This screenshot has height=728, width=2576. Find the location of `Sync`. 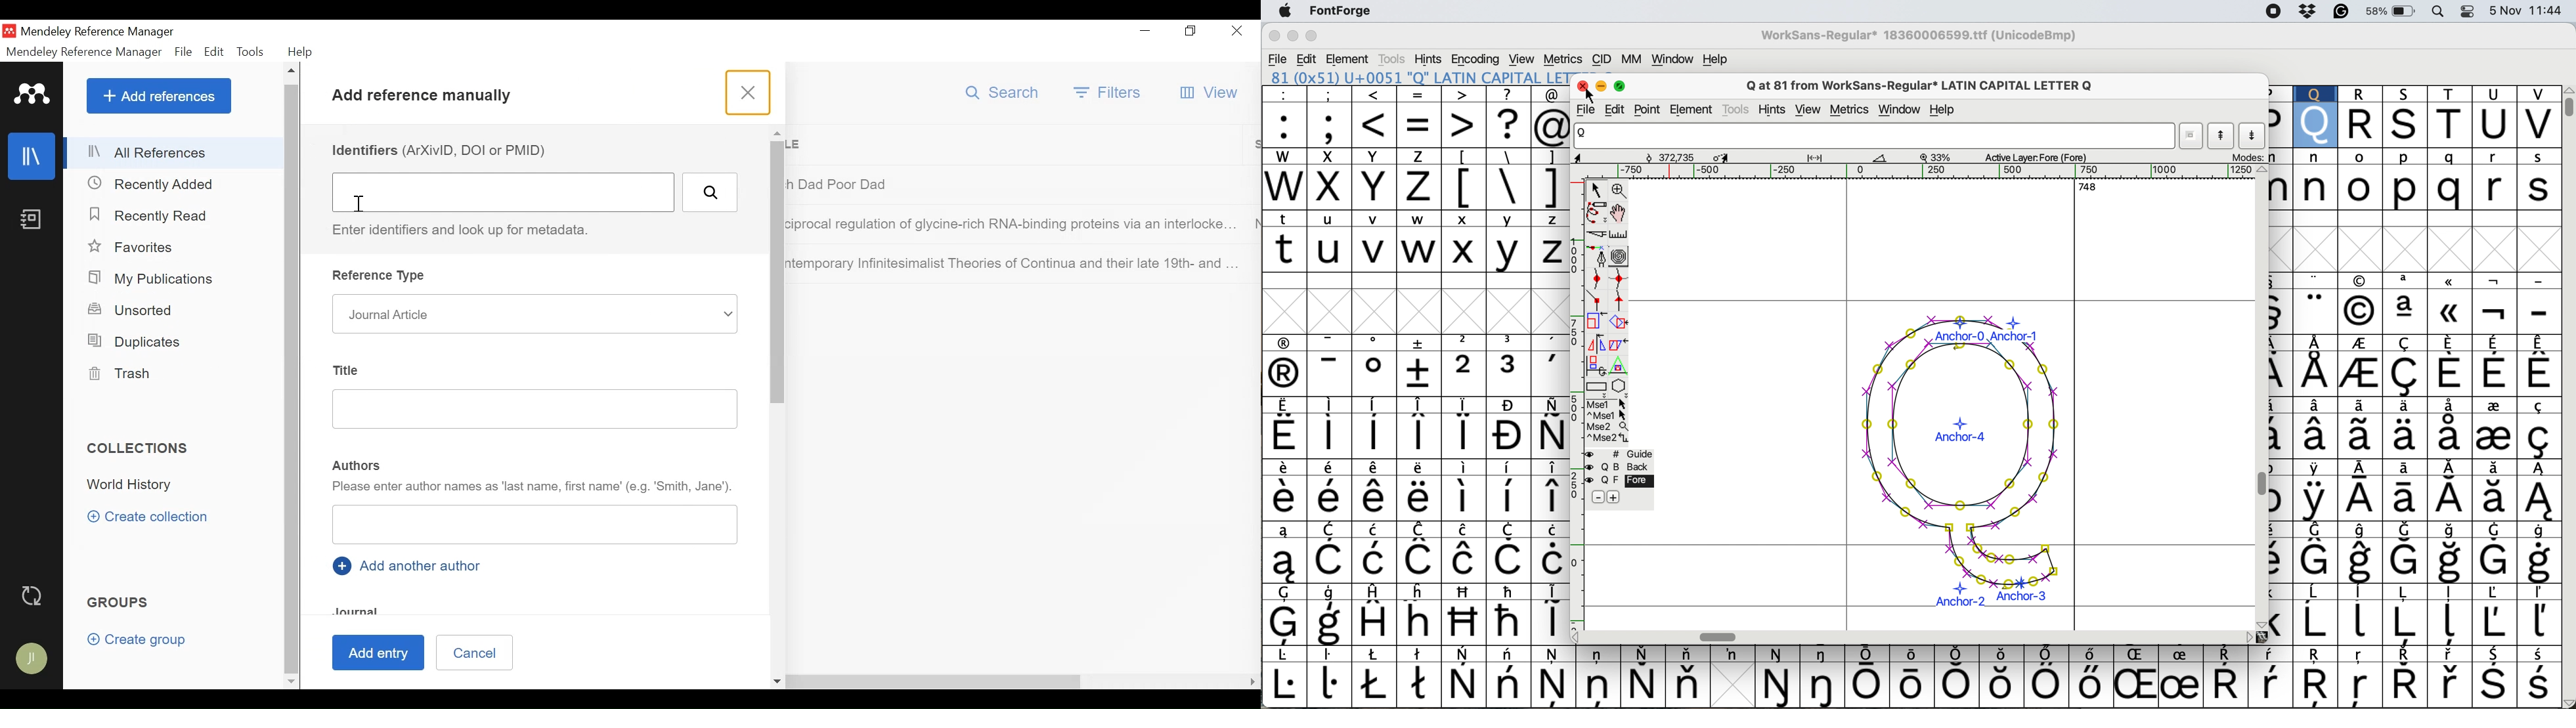

Sync is located at coordinates (31, 595).